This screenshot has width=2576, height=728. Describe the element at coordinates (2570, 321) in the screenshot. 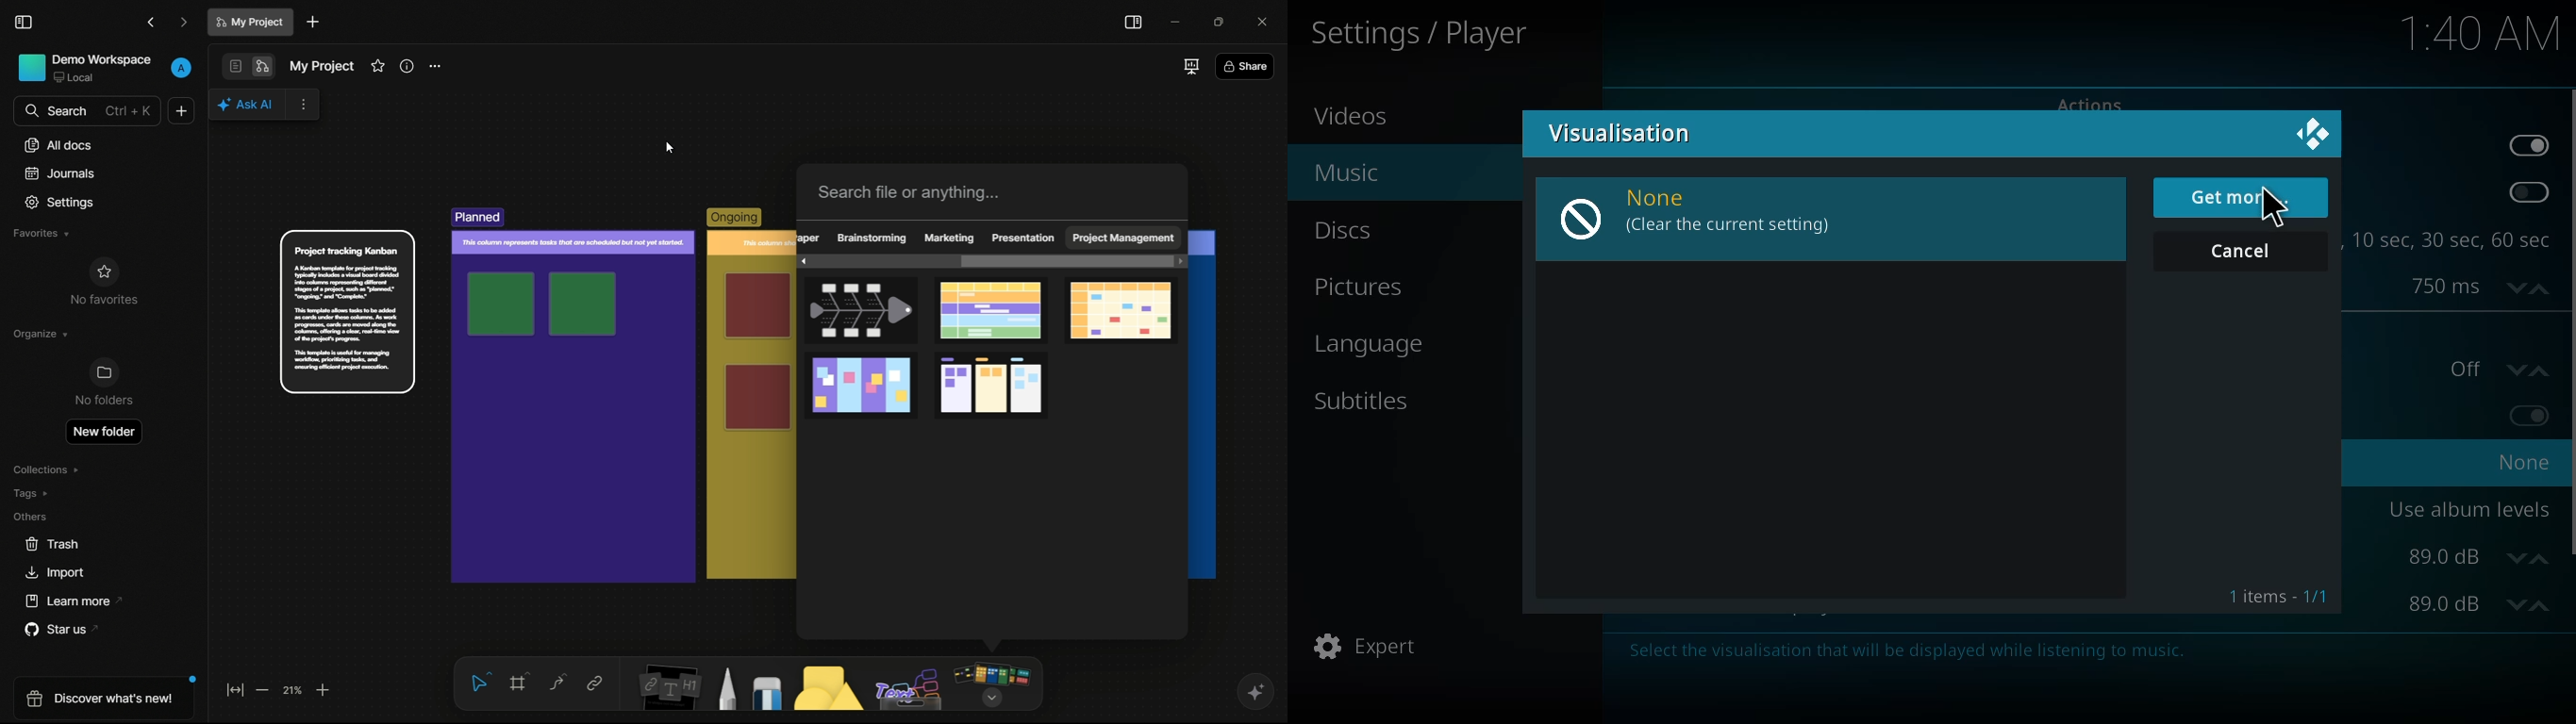

I see `scroll bar` at that location.